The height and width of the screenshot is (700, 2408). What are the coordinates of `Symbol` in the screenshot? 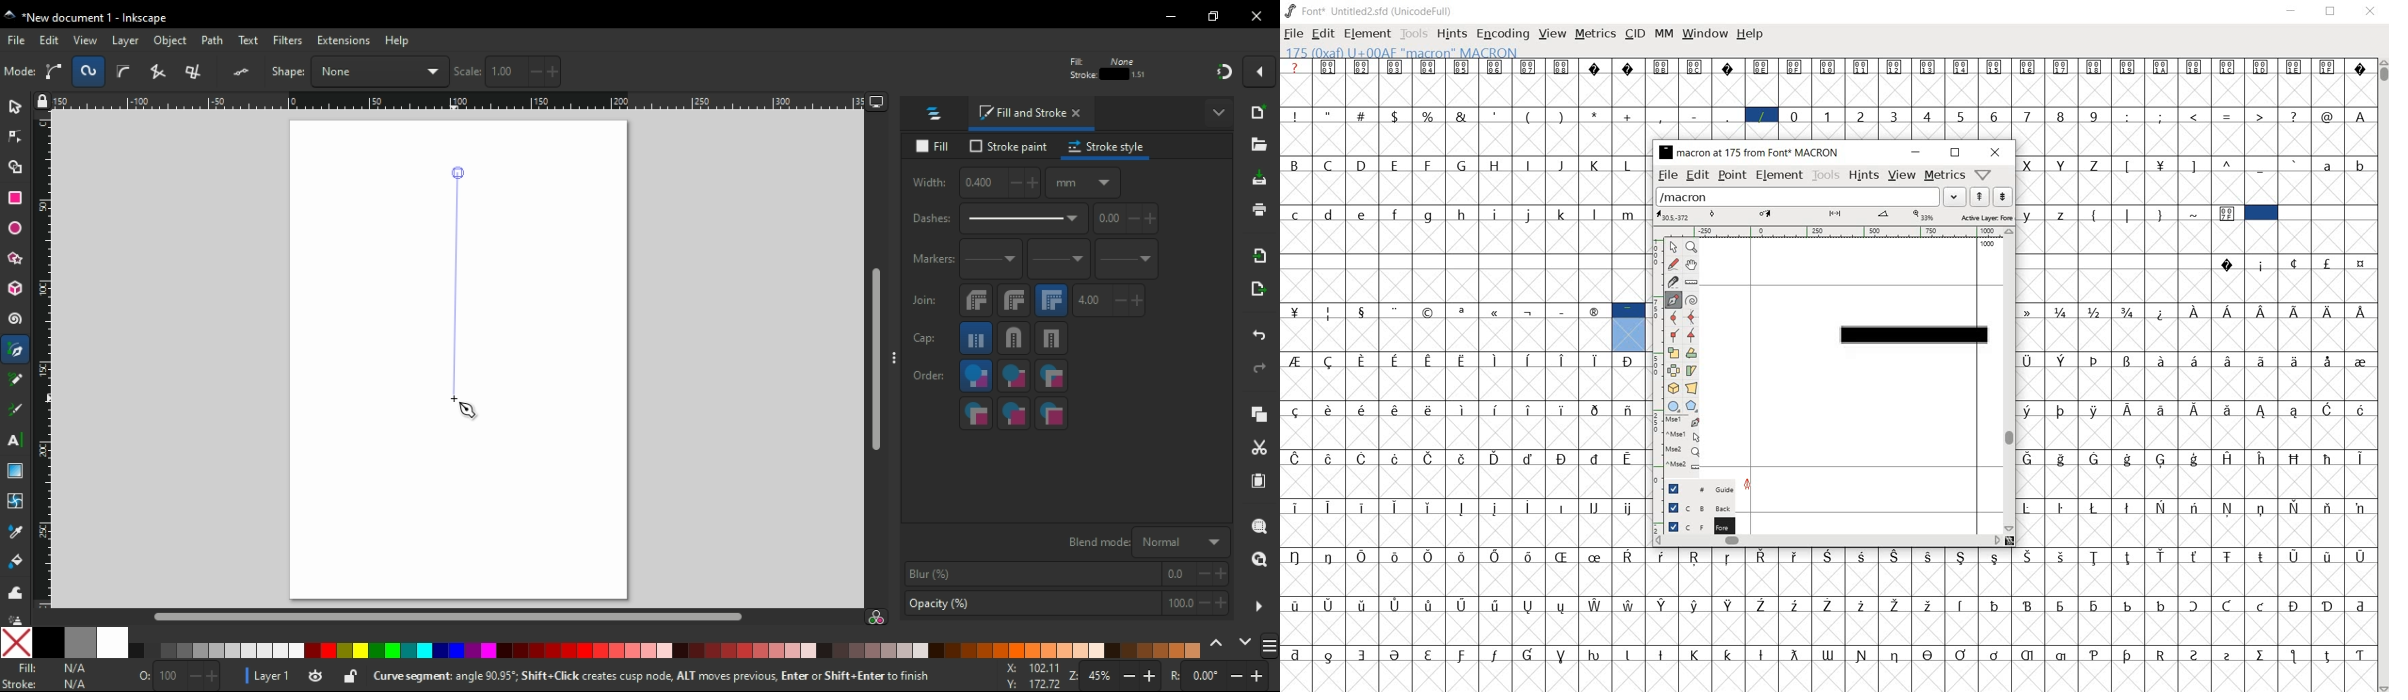 It's located at (2095, 652).